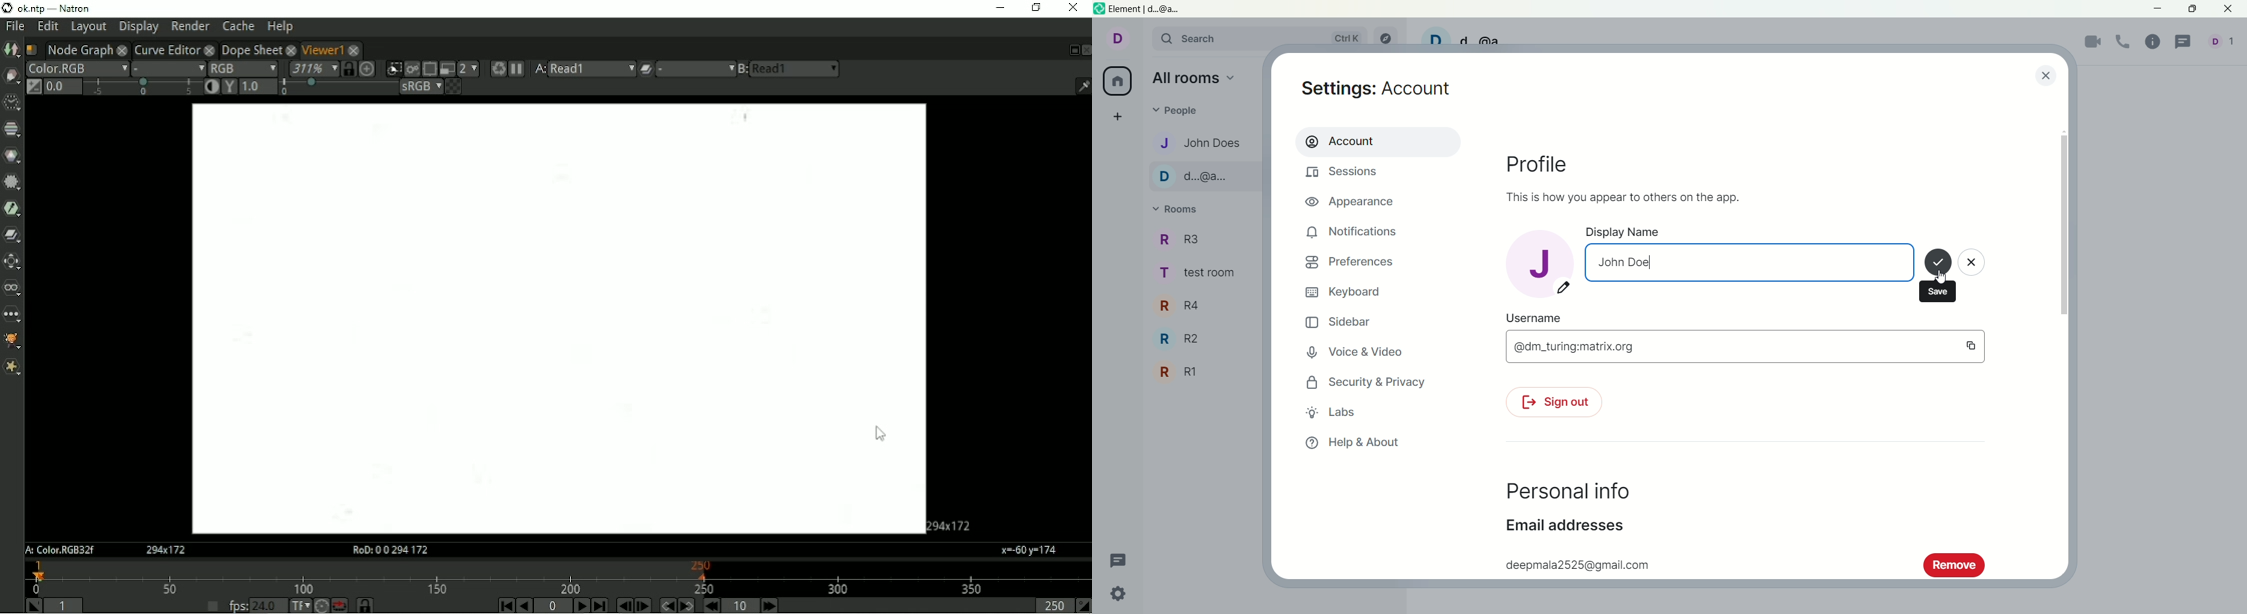  What do you see at coordinates (1195, 80) in the screenshot?
I see `all rooms` at bounding box center [1195, 80].